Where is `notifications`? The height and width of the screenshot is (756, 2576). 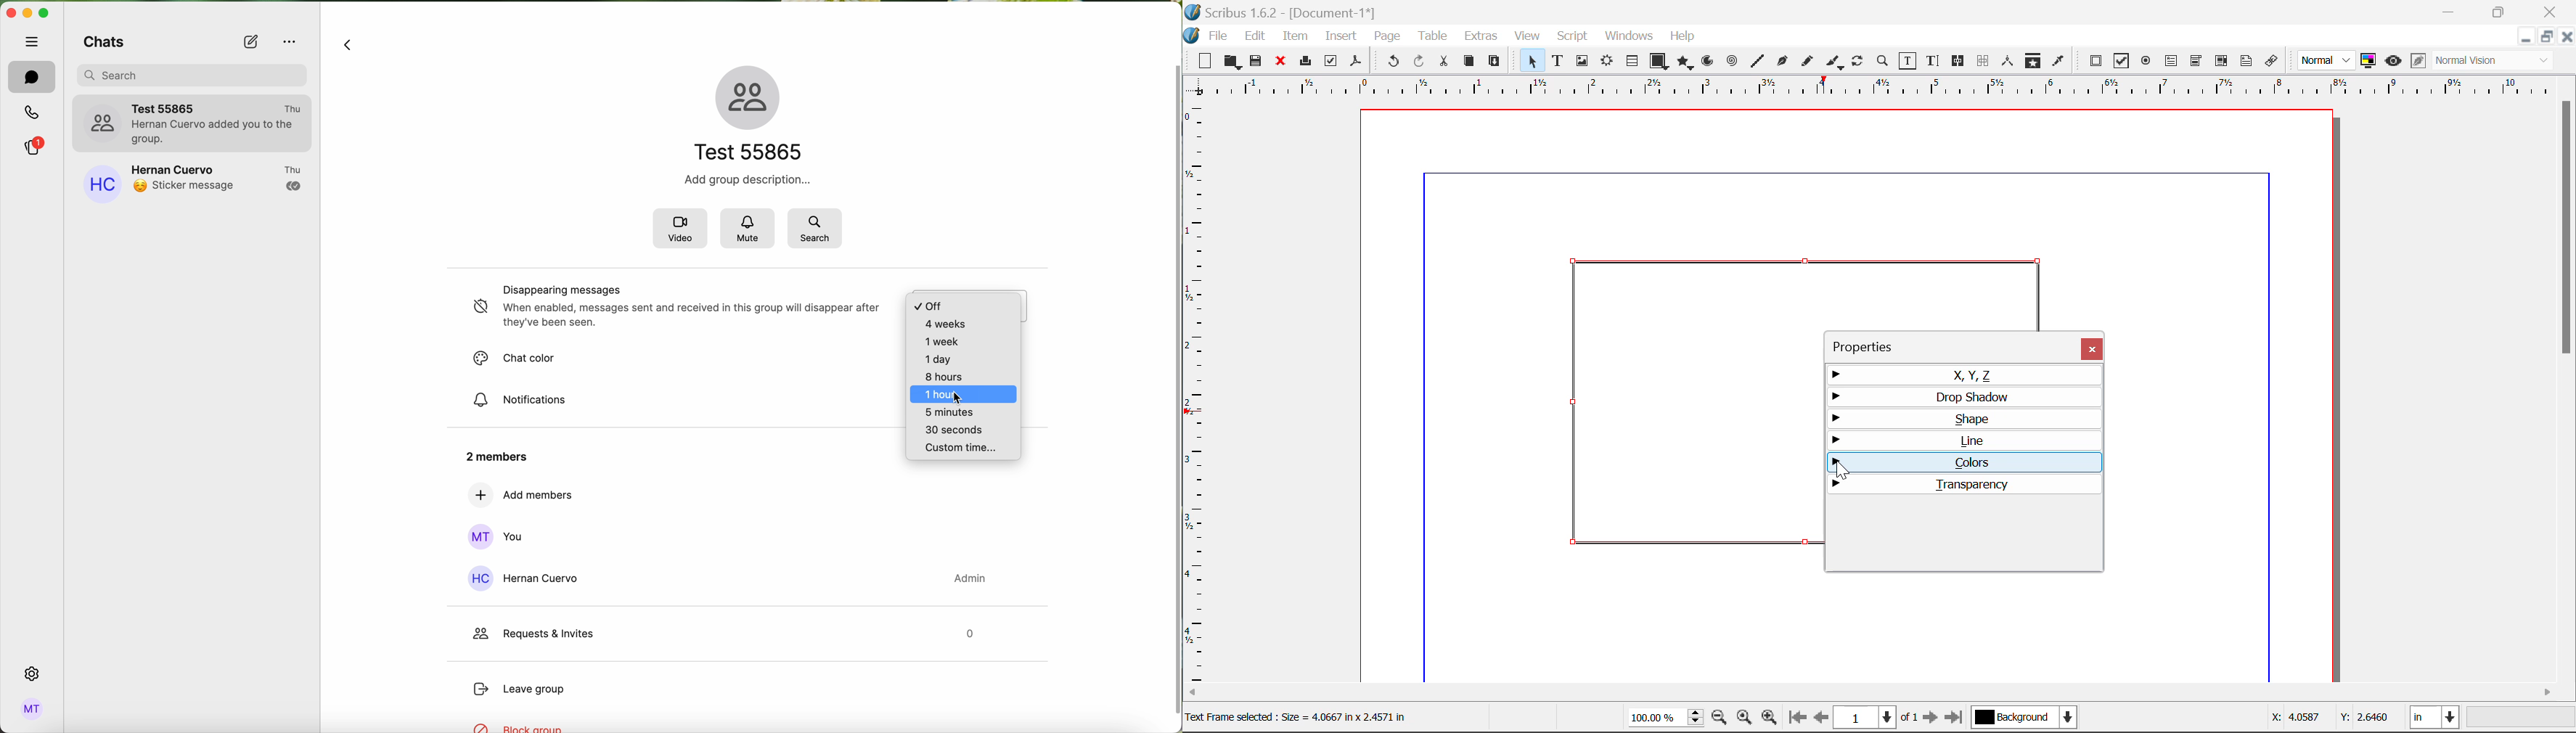 notifications is located at coordinates (521, 400).